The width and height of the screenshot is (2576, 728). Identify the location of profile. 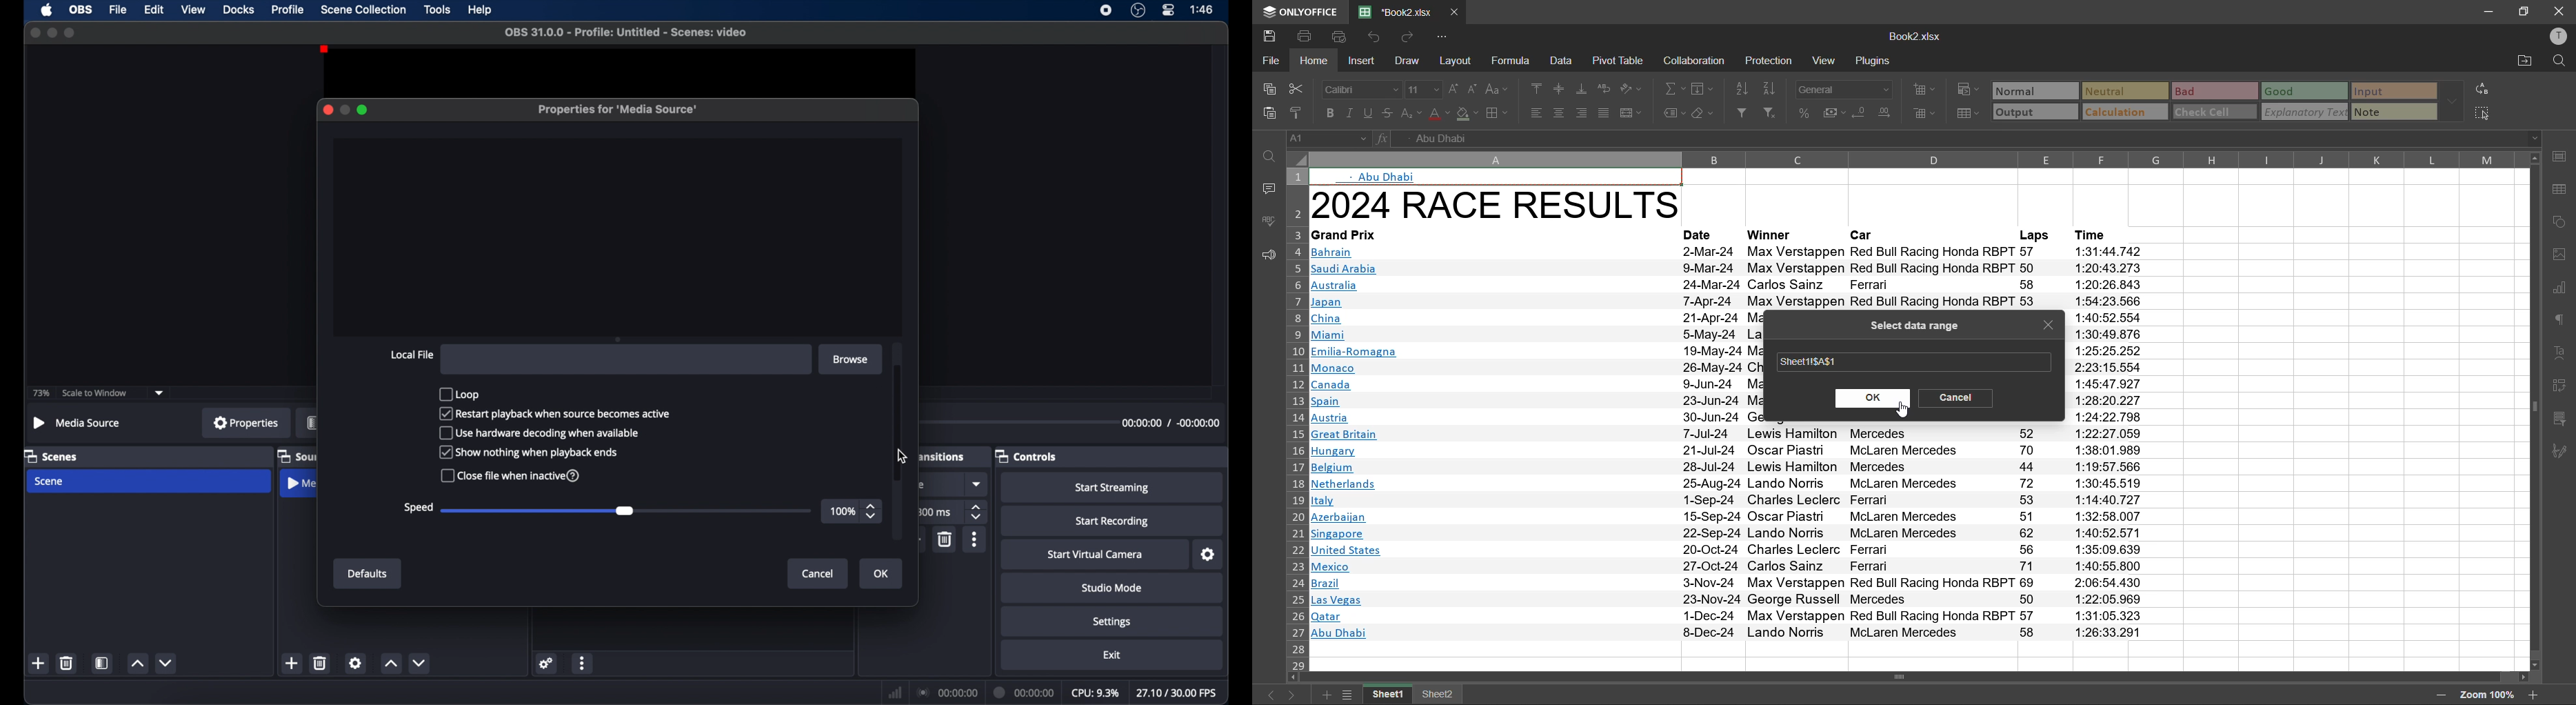
(288, 10).